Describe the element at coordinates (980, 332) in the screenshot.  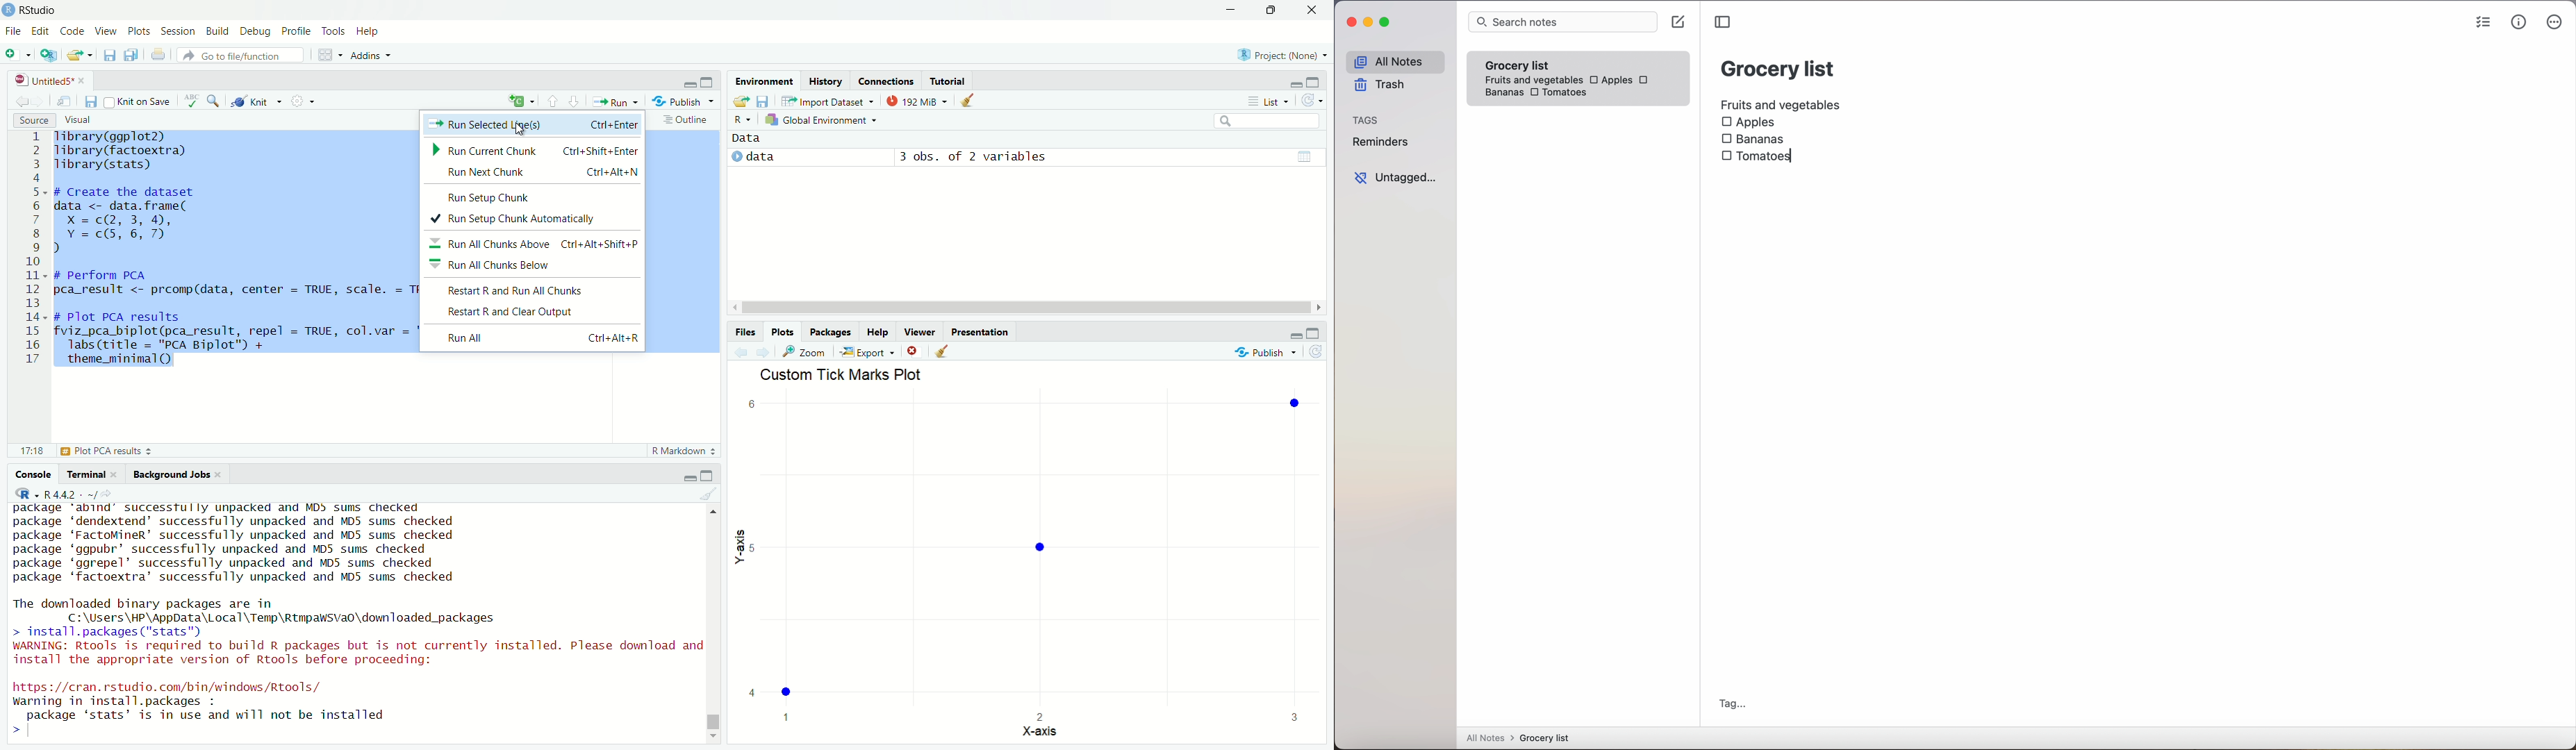
I see `Presentation` at that location.